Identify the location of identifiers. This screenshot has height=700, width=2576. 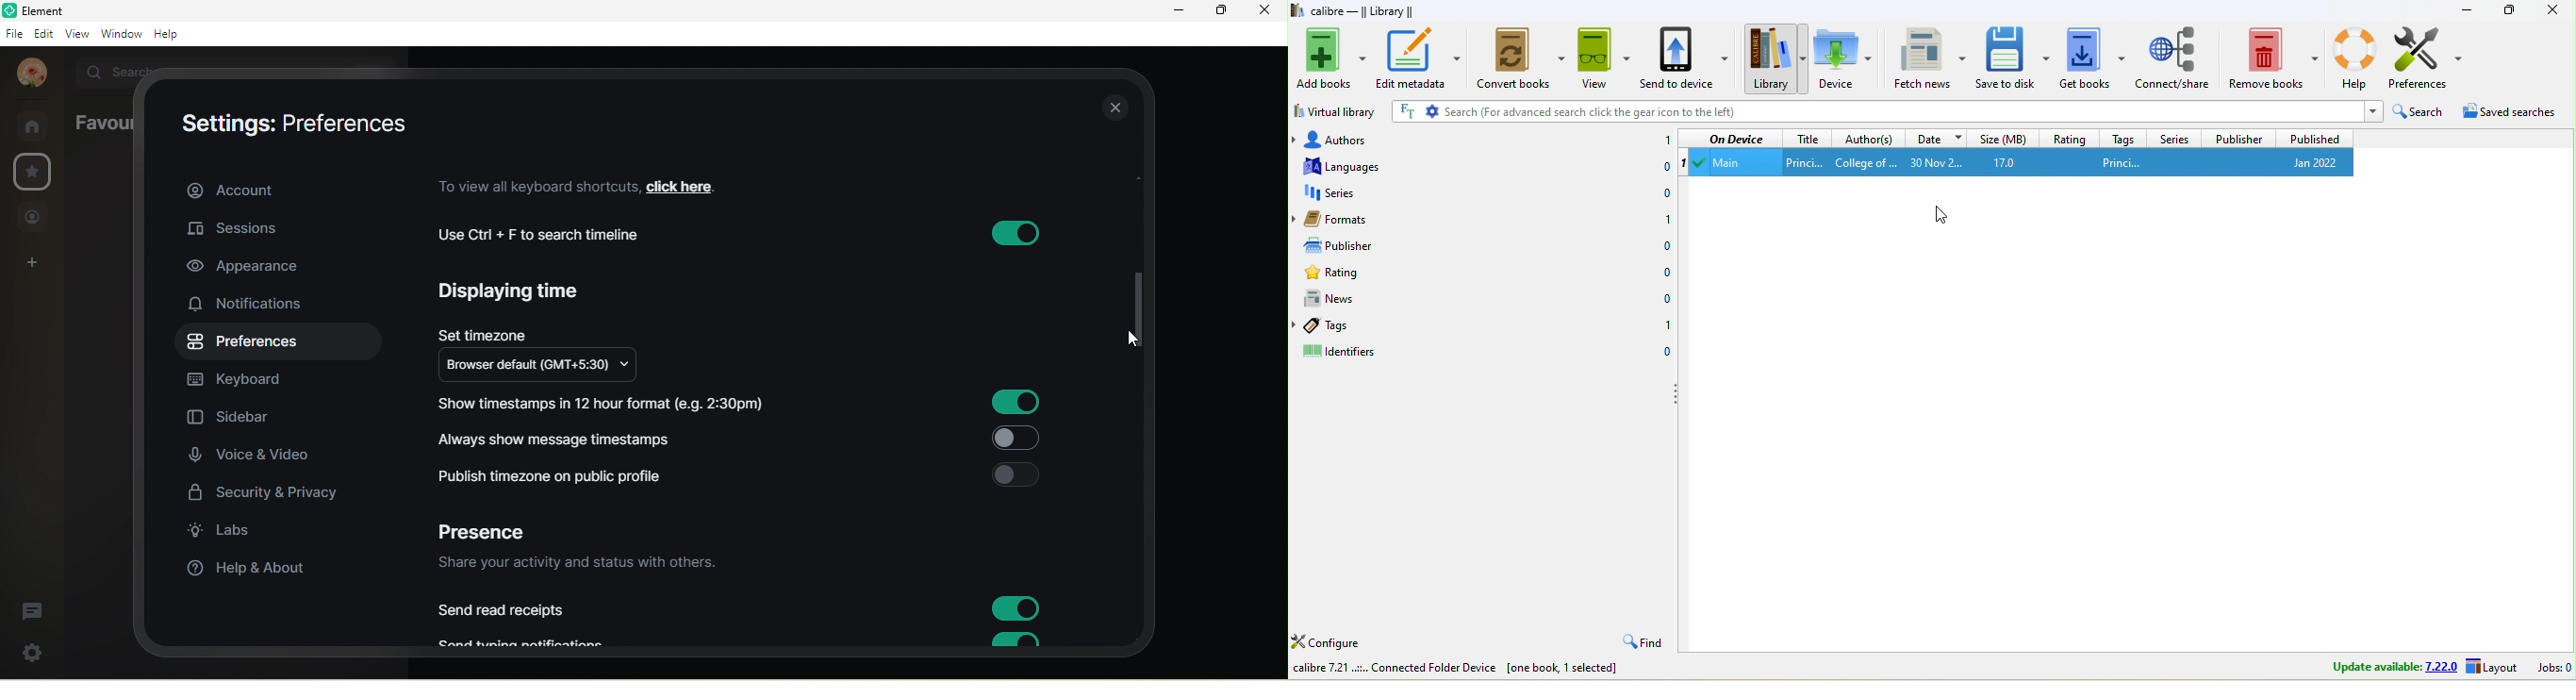
(1353, 351).